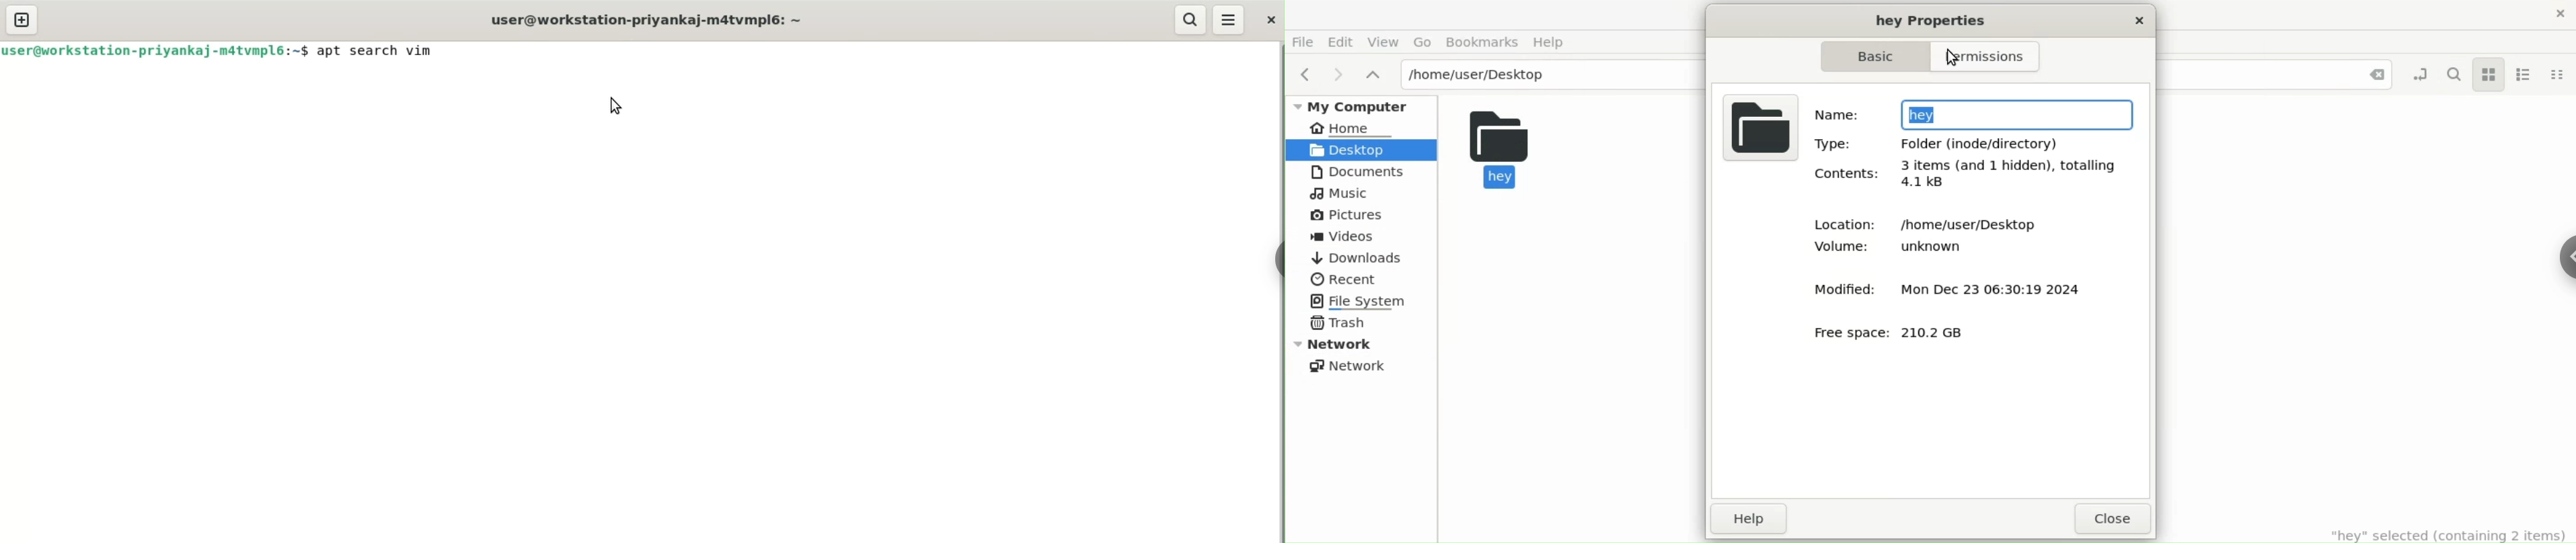 Image resolution: width=2576 pixels, height=560 pixels. I want to click on previous, so click(1305, 74).